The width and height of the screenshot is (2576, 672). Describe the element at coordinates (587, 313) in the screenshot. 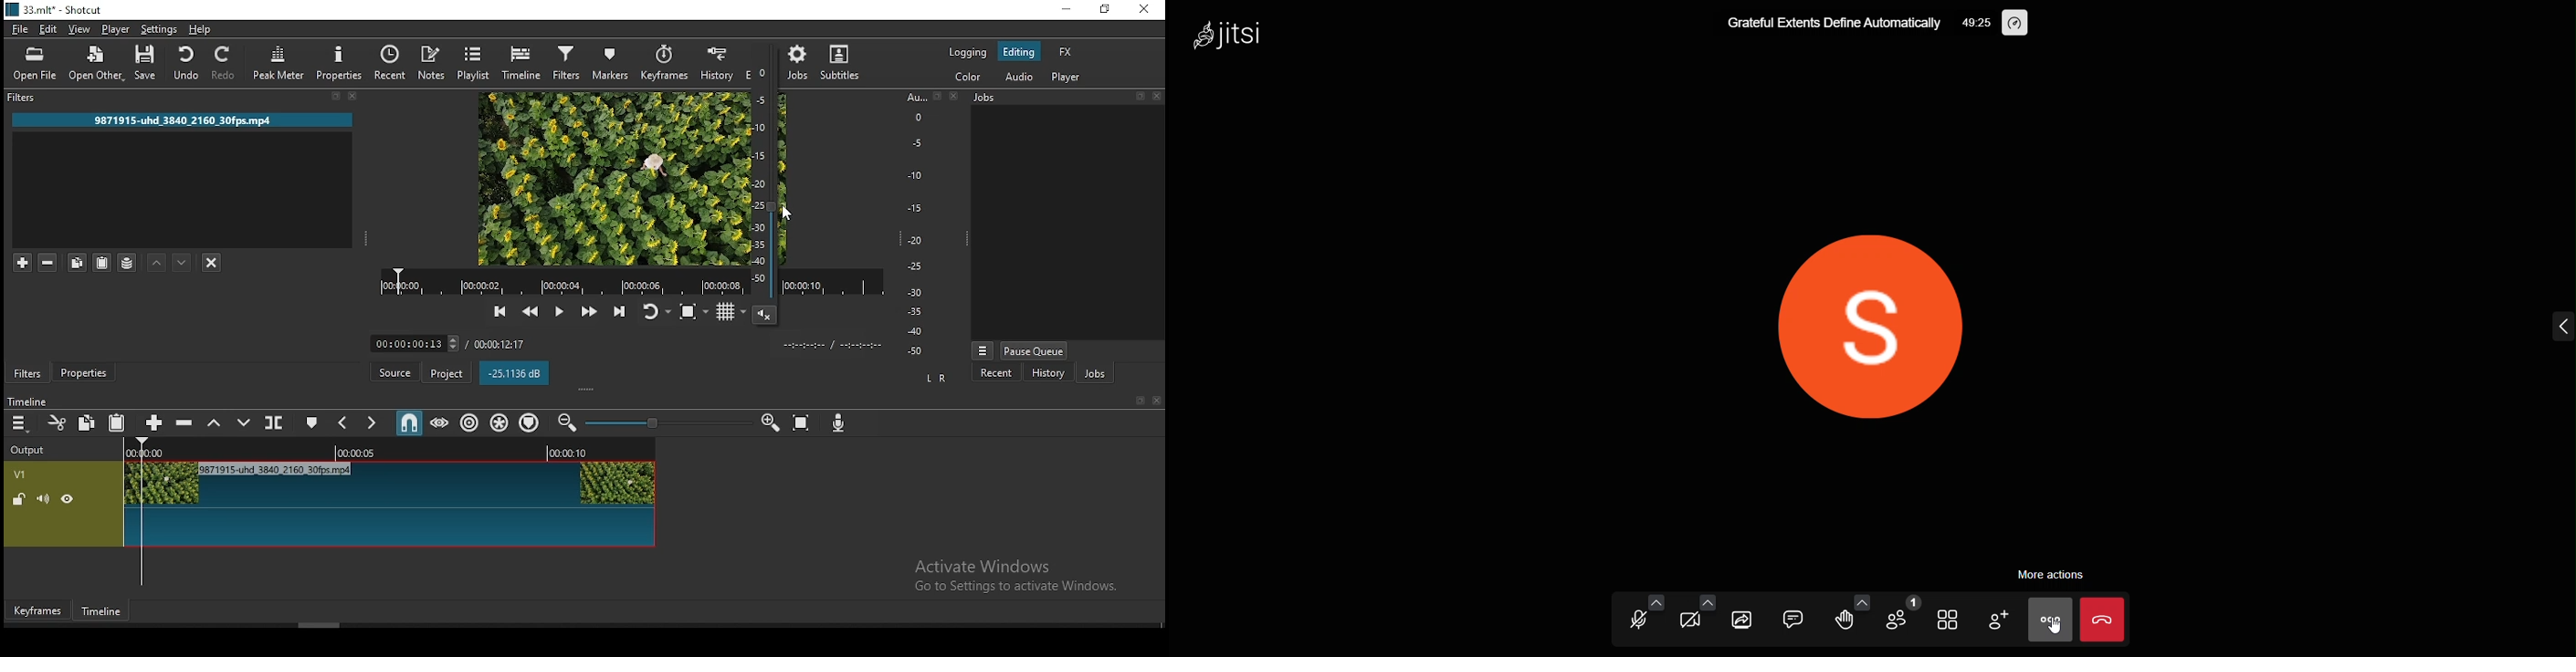

I see `play quickly forward` at that location.